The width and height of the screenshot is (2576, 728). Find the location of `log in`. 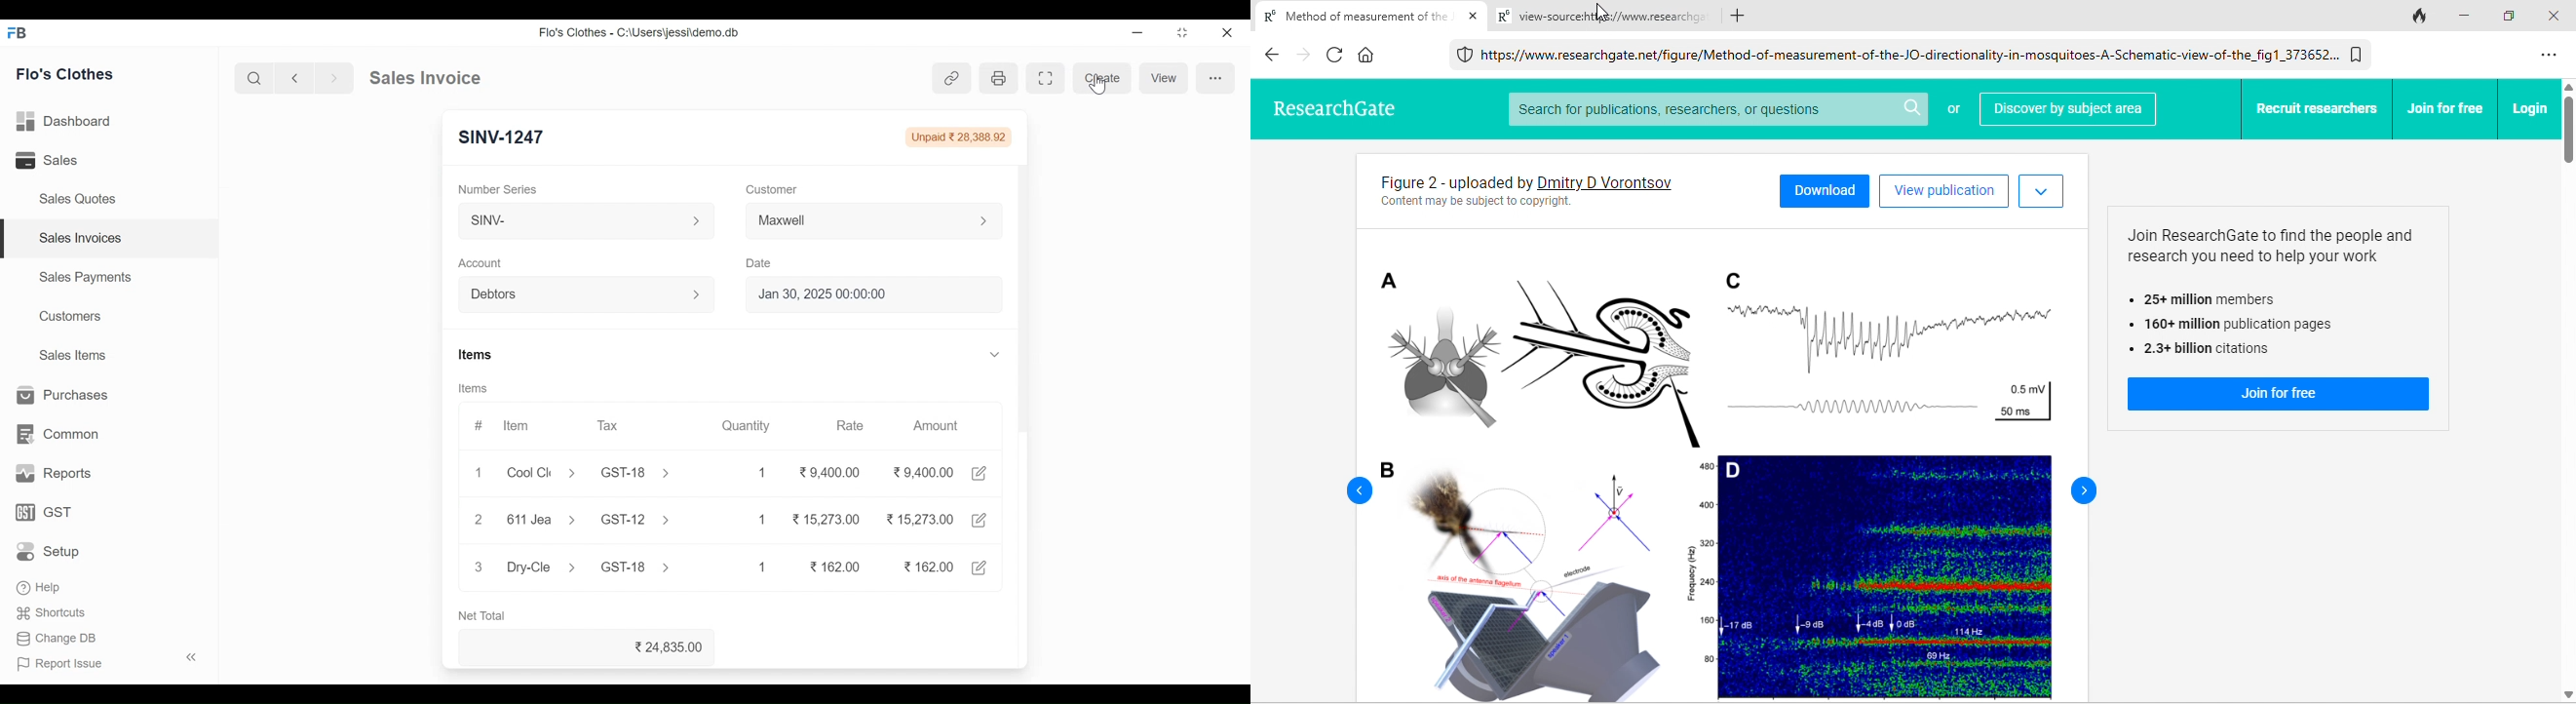

log in is located at coordinates (2526, 109).